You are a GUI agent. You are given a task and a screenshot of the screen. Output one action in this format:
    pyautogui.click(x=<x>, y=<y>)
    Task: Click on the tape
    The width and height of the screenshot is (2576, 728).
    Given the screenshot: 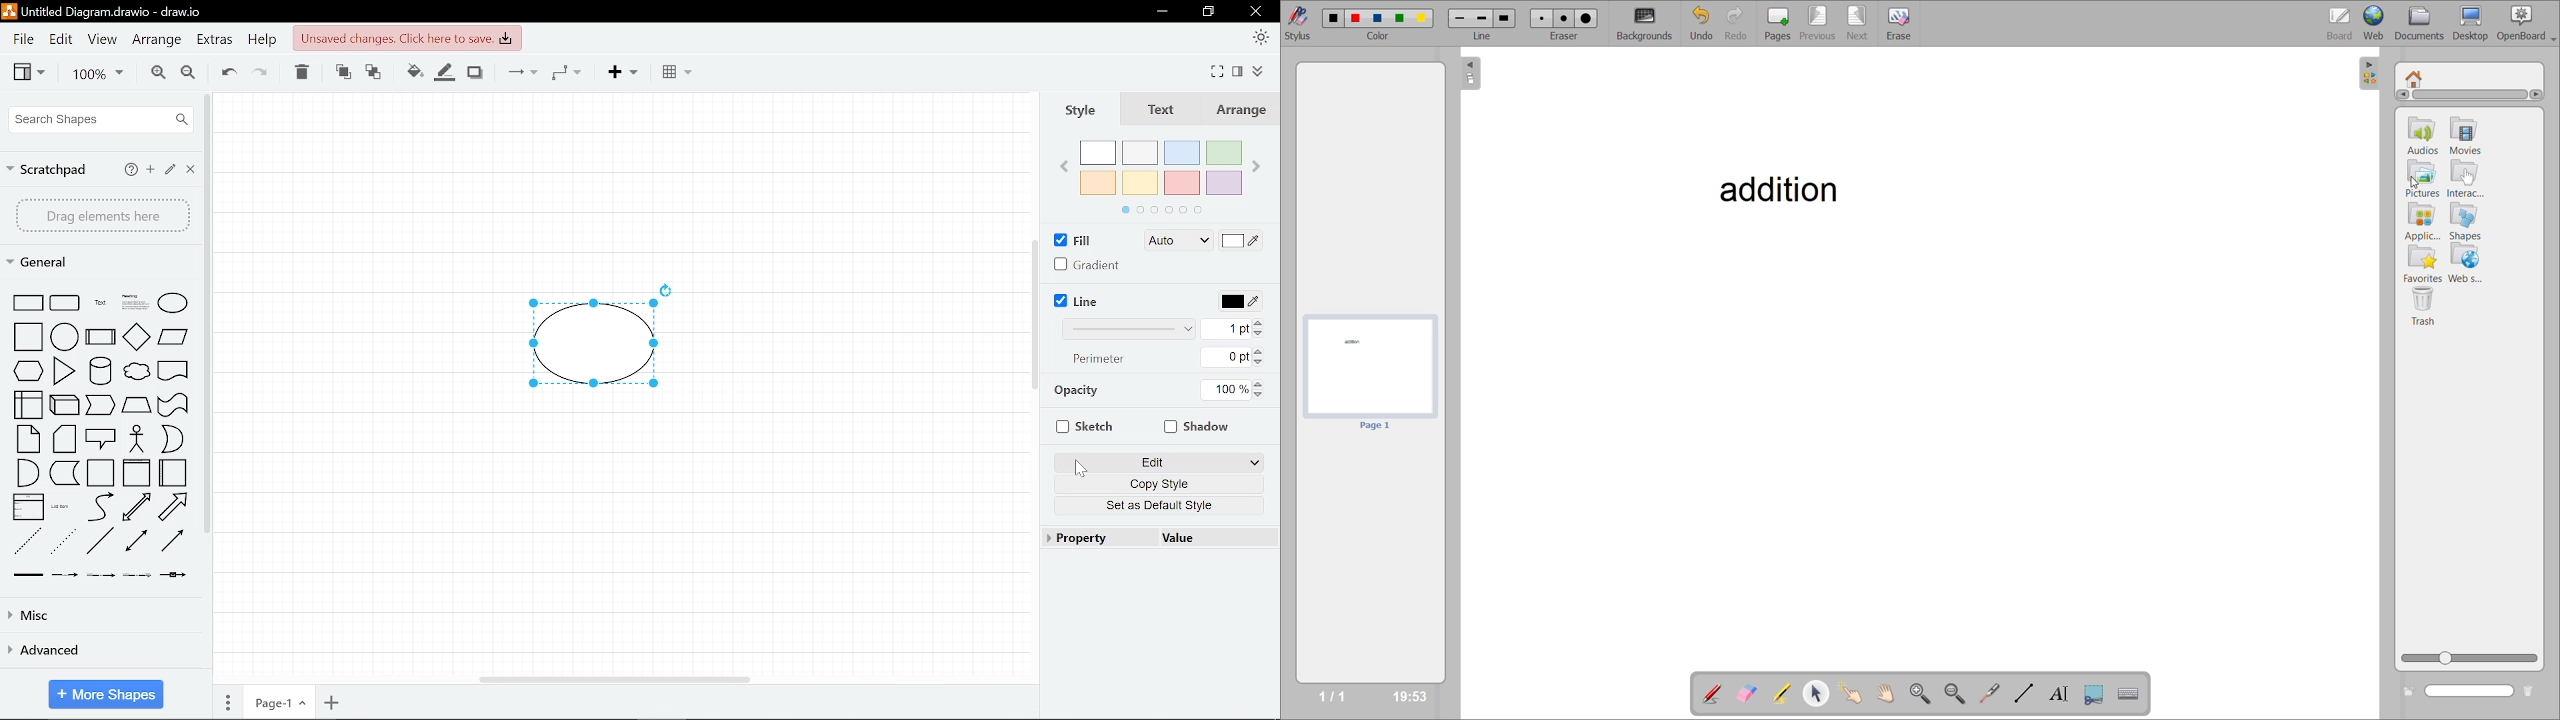 What is the action you would take?
    pyautogui.click(x=175, y=405)
    